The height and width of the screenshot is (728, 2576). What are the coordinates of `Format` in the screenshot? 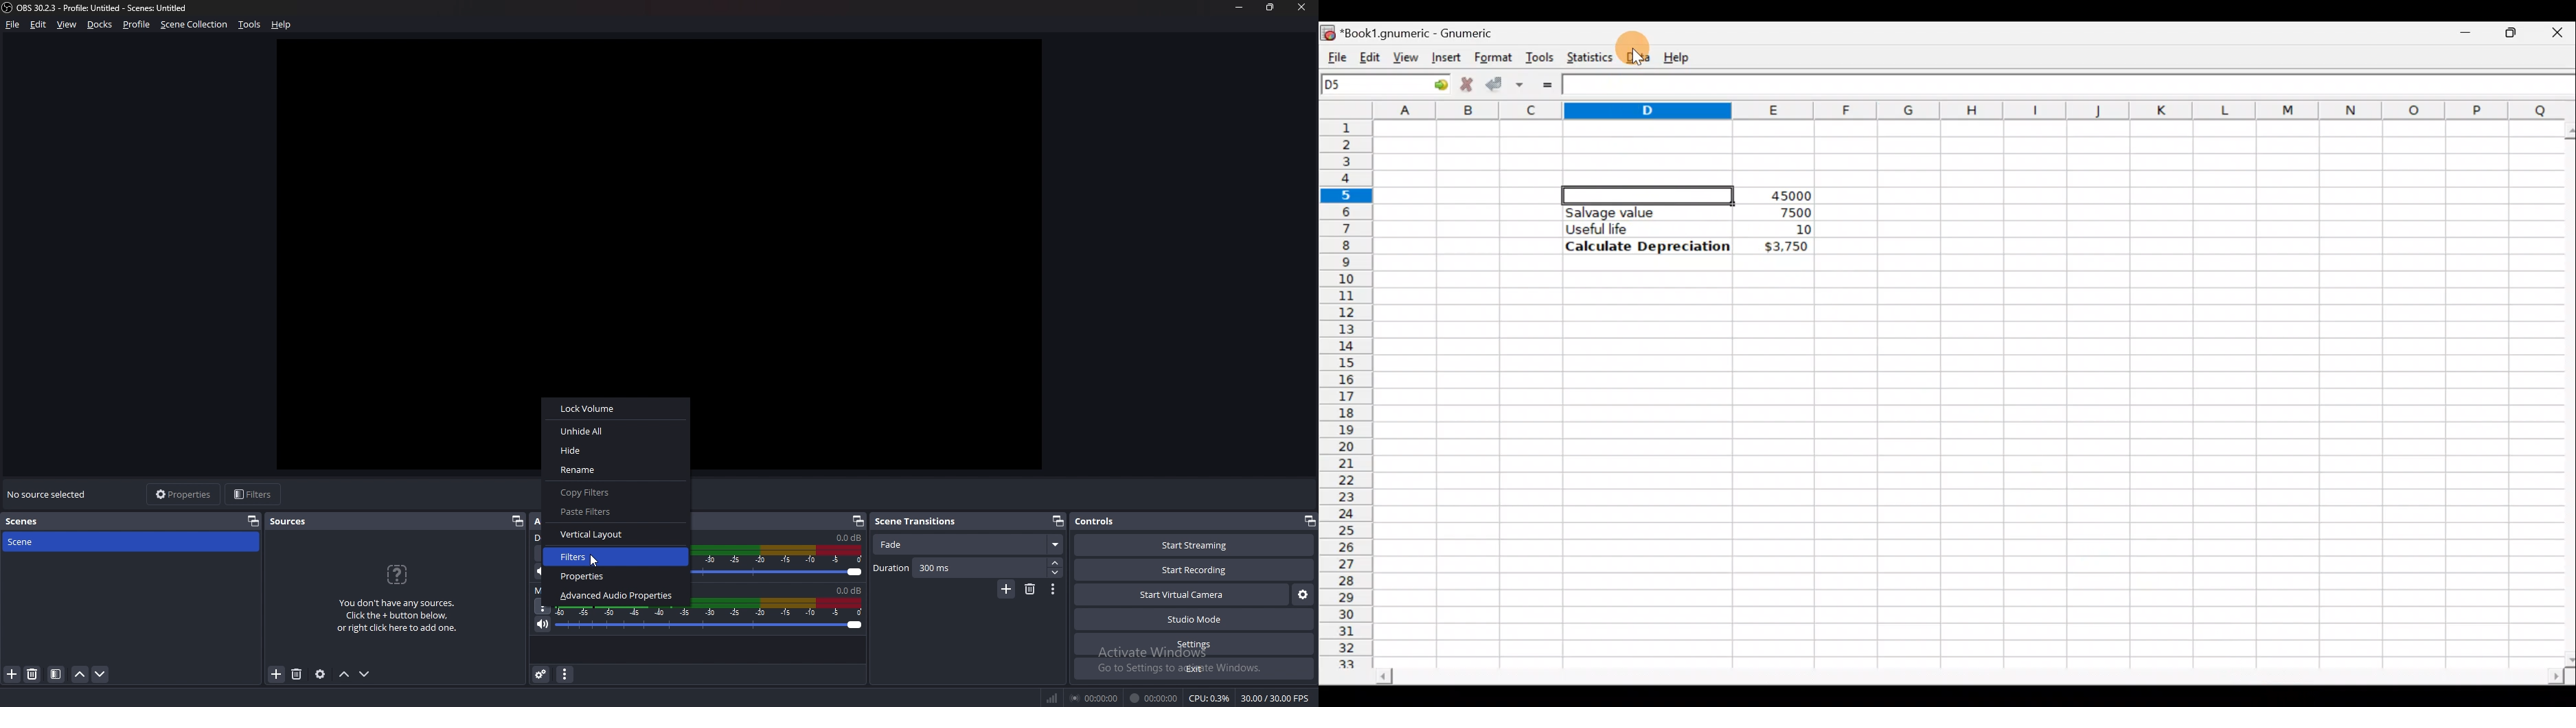 It's located at (1492, 58).